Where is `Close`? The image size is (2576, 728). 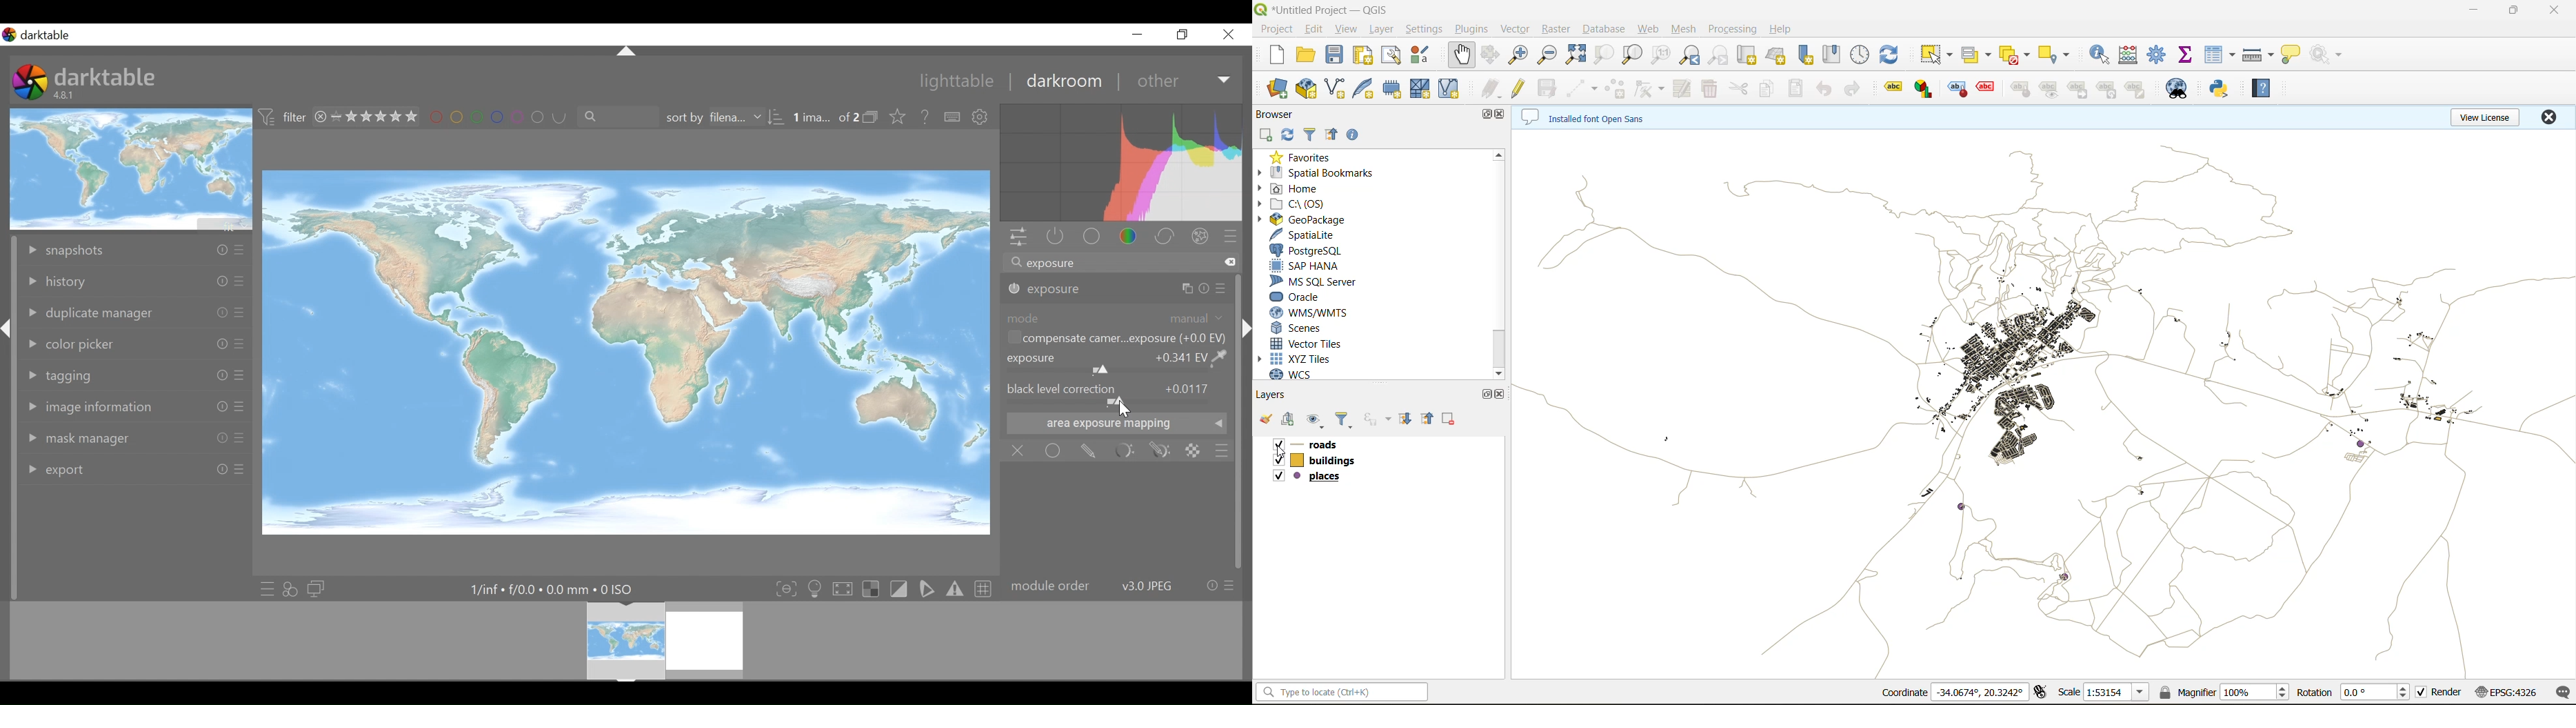
Close is located at coordinates (1228, 33).